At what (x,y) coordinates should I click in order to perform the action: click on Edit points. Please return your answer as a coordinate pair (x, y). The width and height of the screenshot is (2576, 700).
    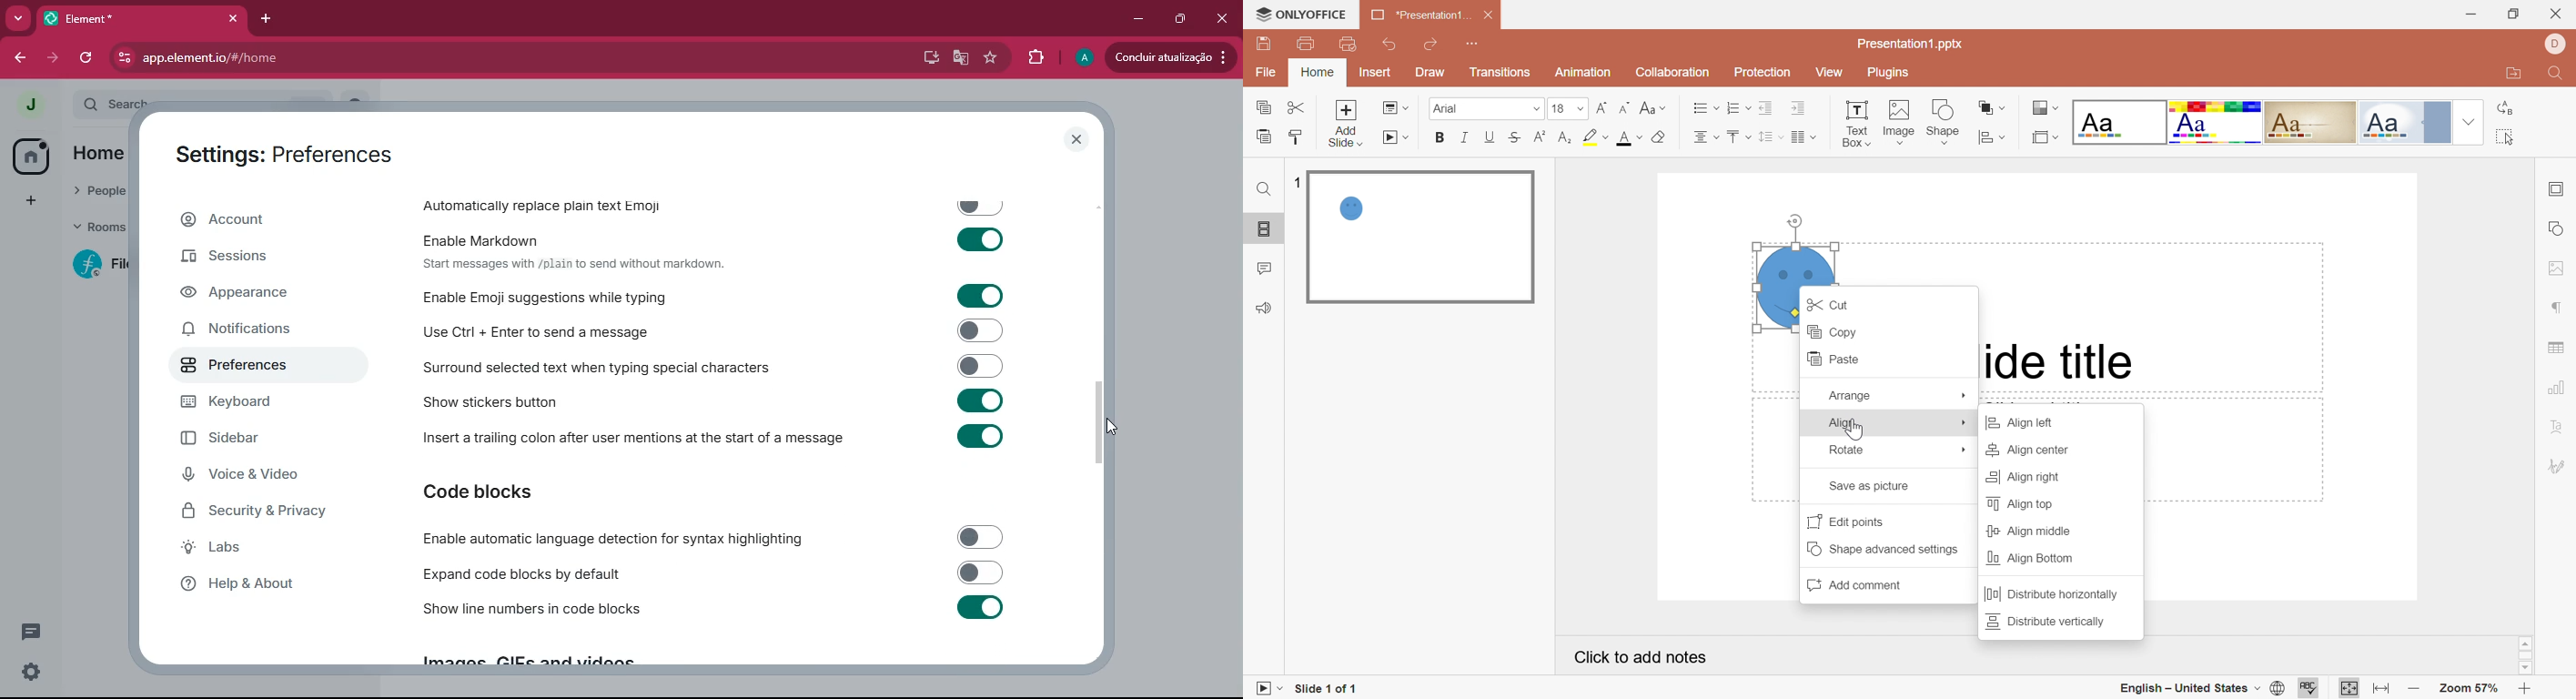
    Looking at the image, I should click on (1850, 520).